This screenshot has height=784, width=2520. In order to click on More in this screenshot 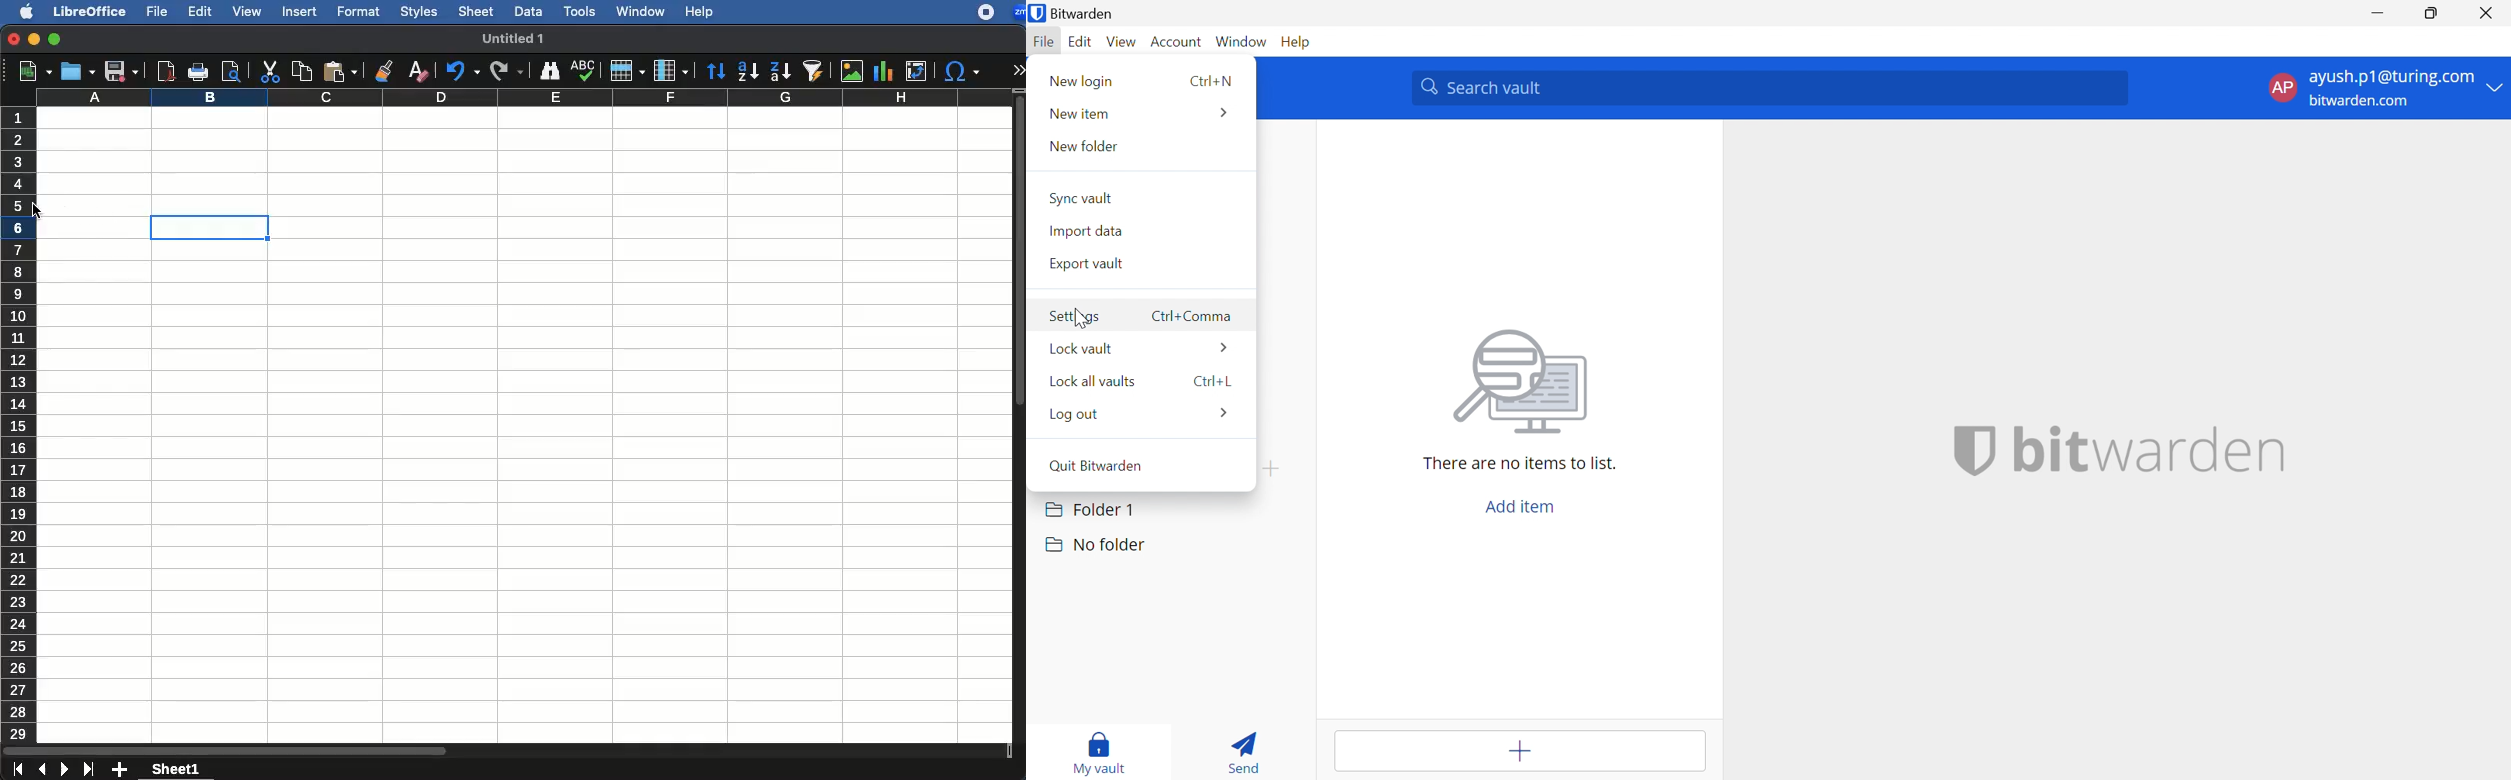, I will do `click(1225, 416)`.